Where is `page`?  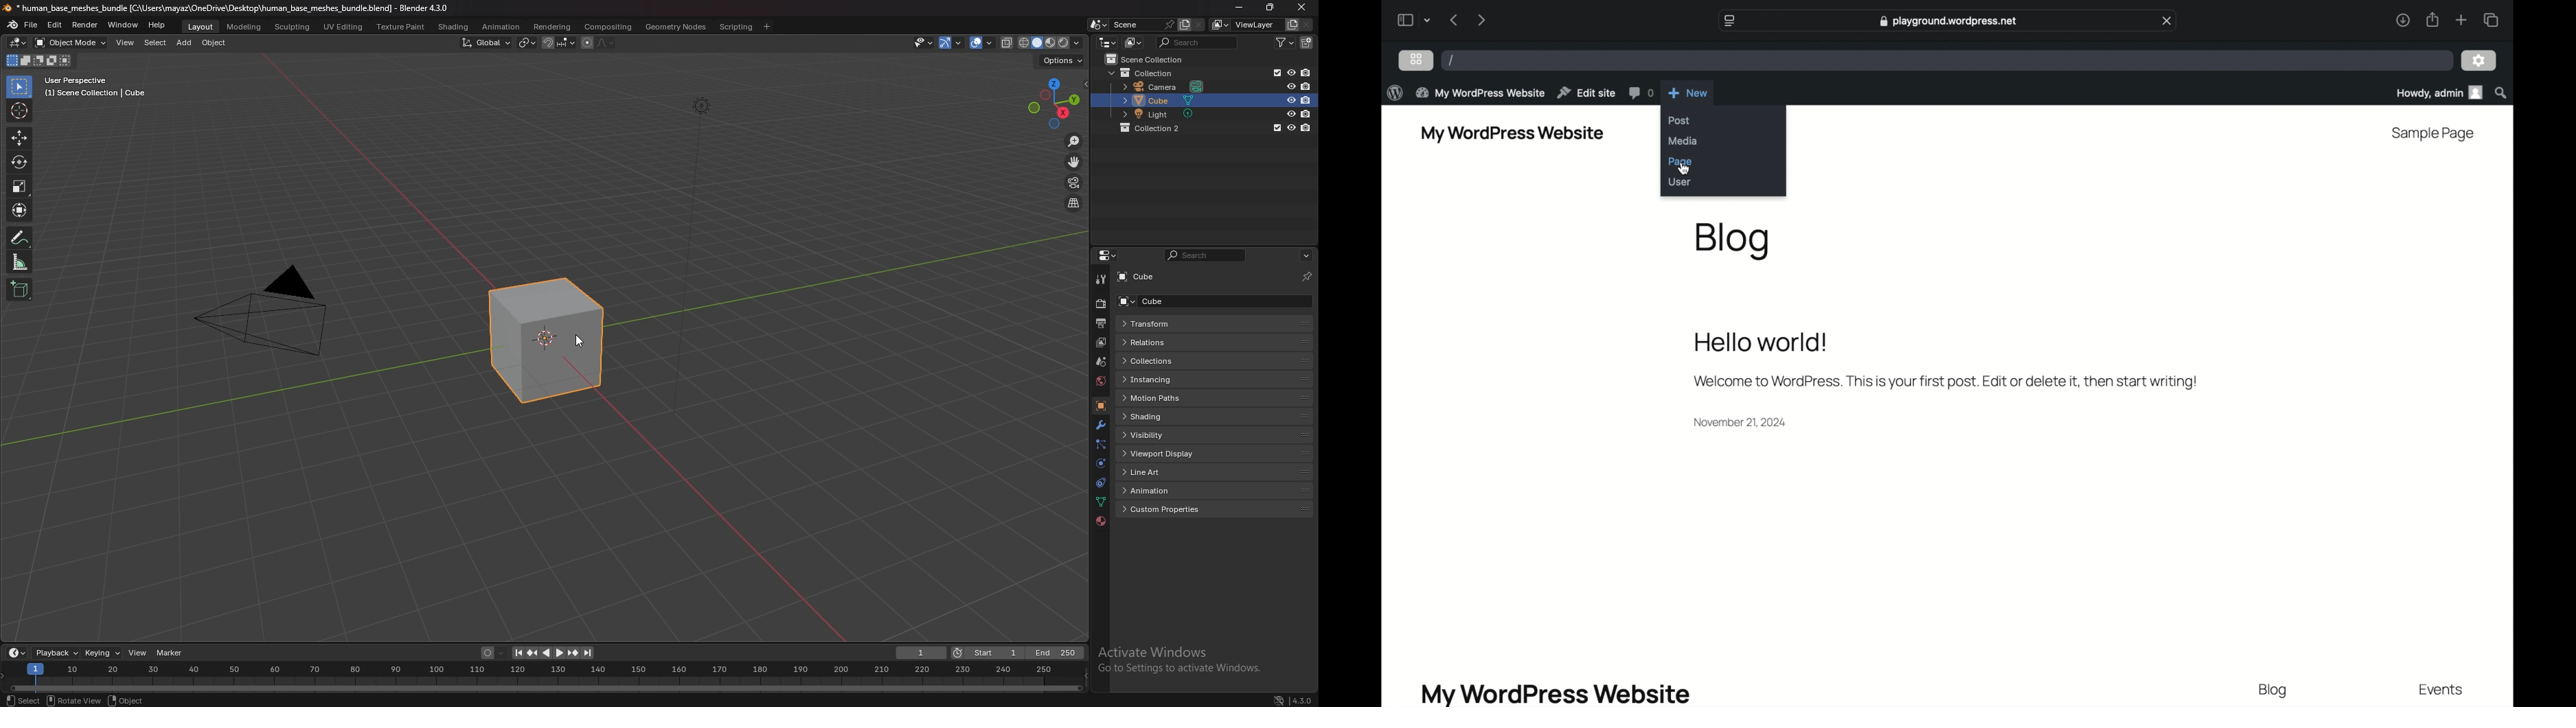
page is located at coordinates (1680, 162).